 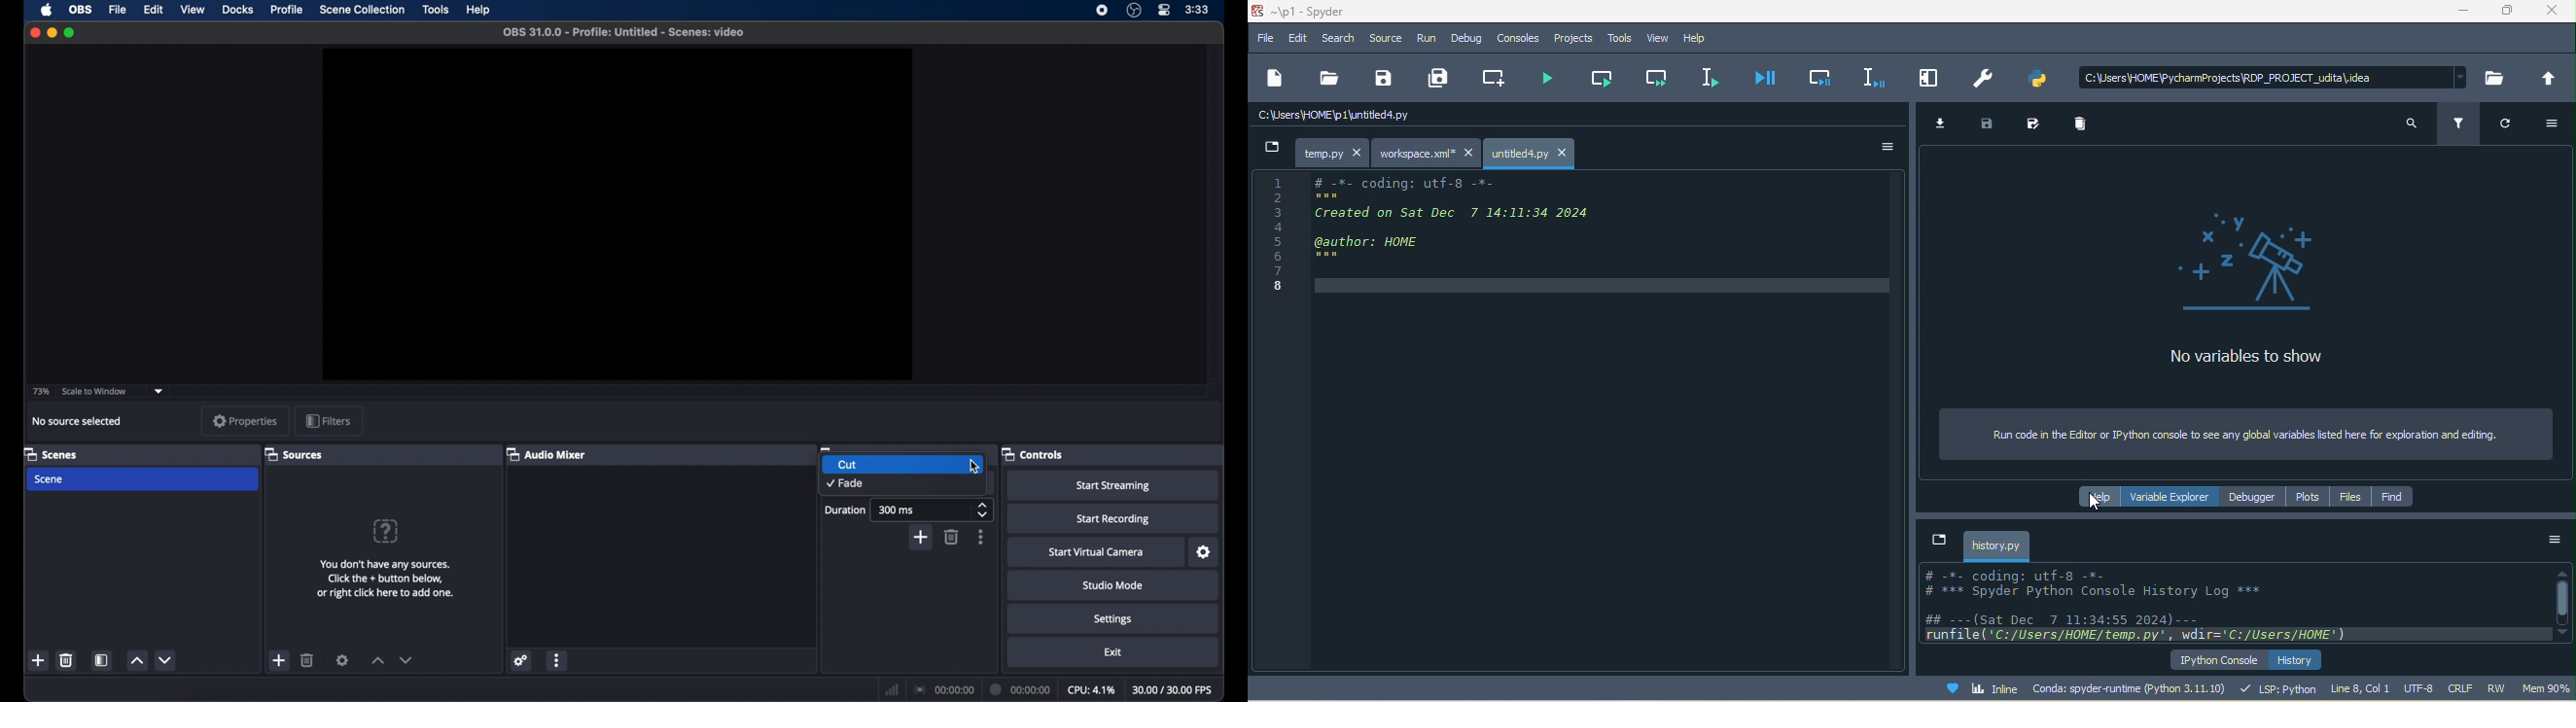 What do you see at coordinates (246, 421) in the screenshot?
I see `properties` at bounding box center [246, 421].